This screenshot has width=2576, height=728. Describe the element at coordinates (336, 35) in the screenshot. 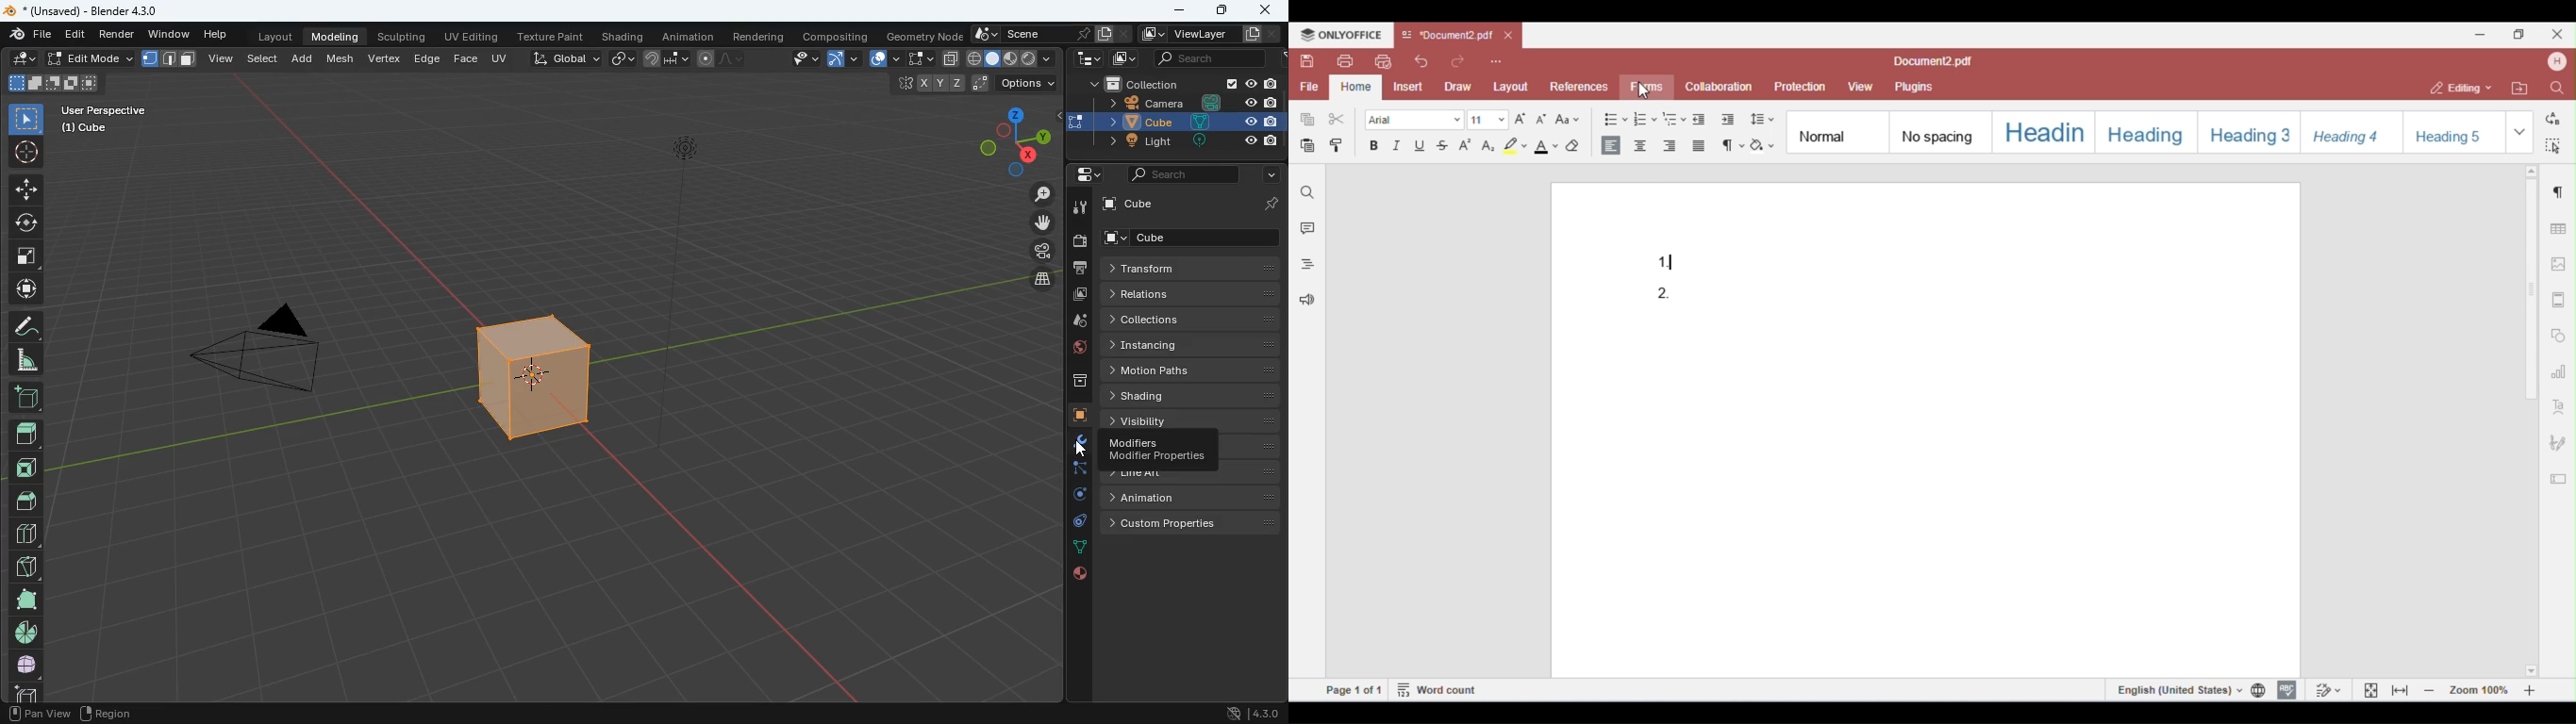

I see `modeling` at that location.